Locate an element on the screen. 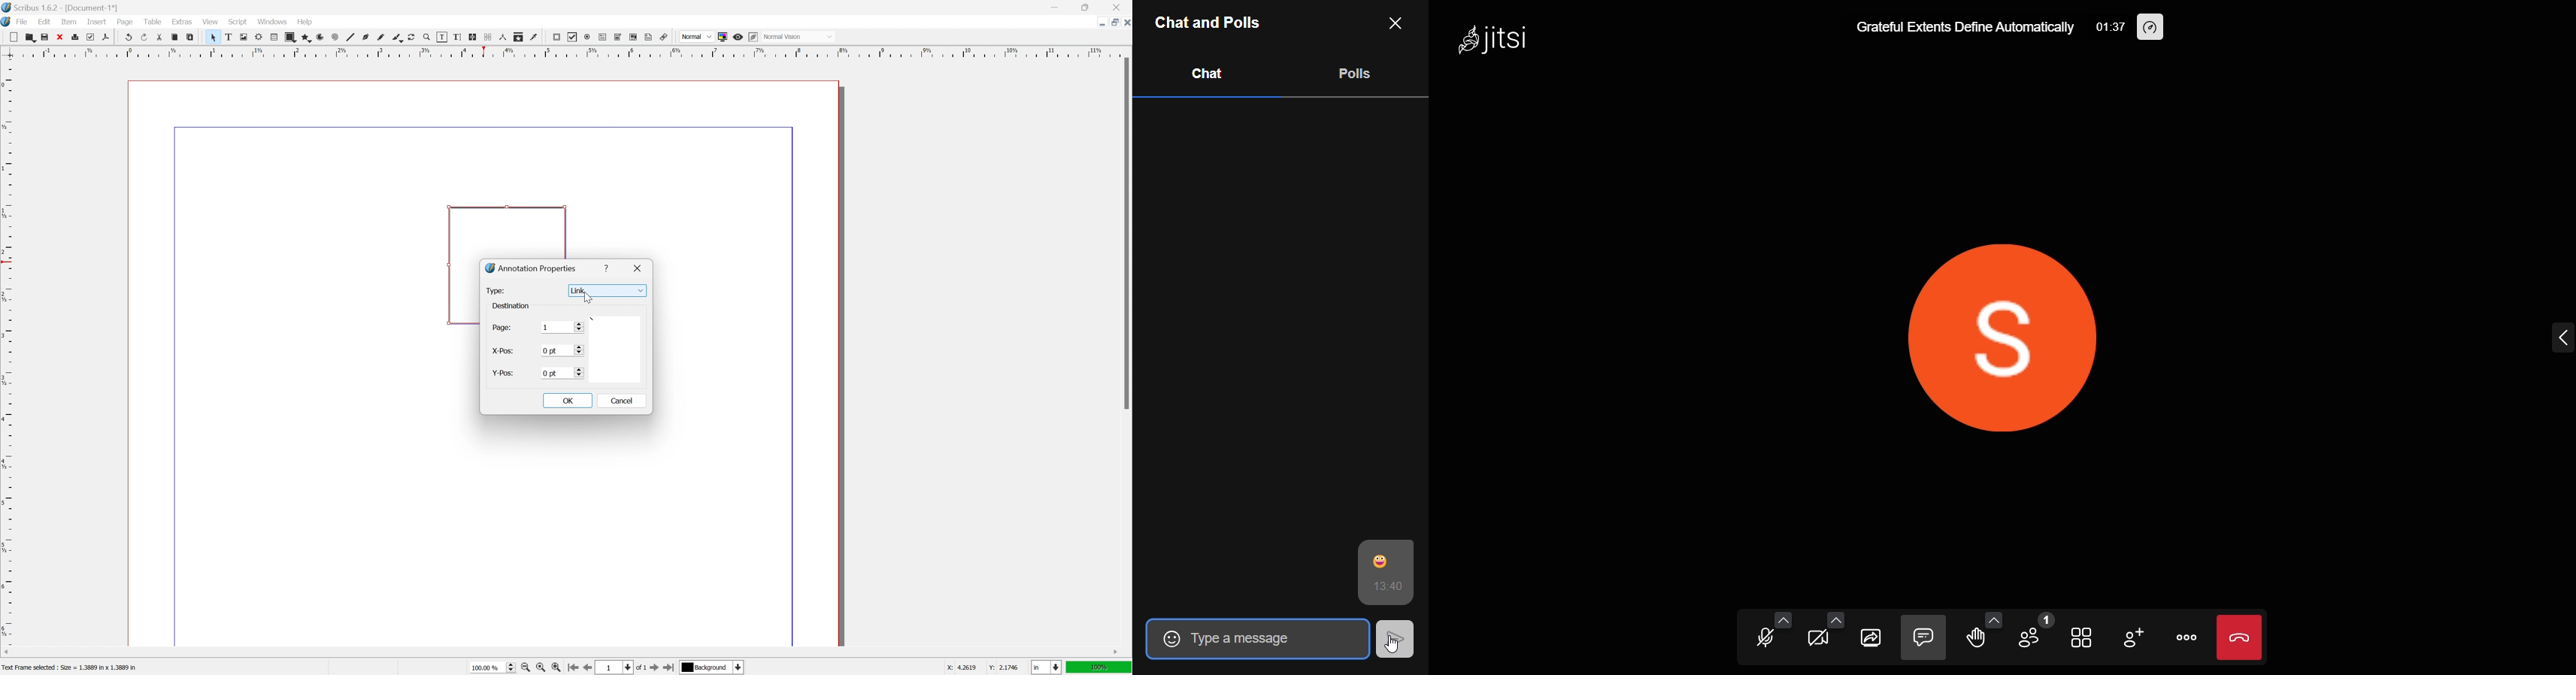 This screenshot has width=2576, height=700. Text frame selected : size = 1.3889 in × 1.3889 in is located at coordinates (71, 666).